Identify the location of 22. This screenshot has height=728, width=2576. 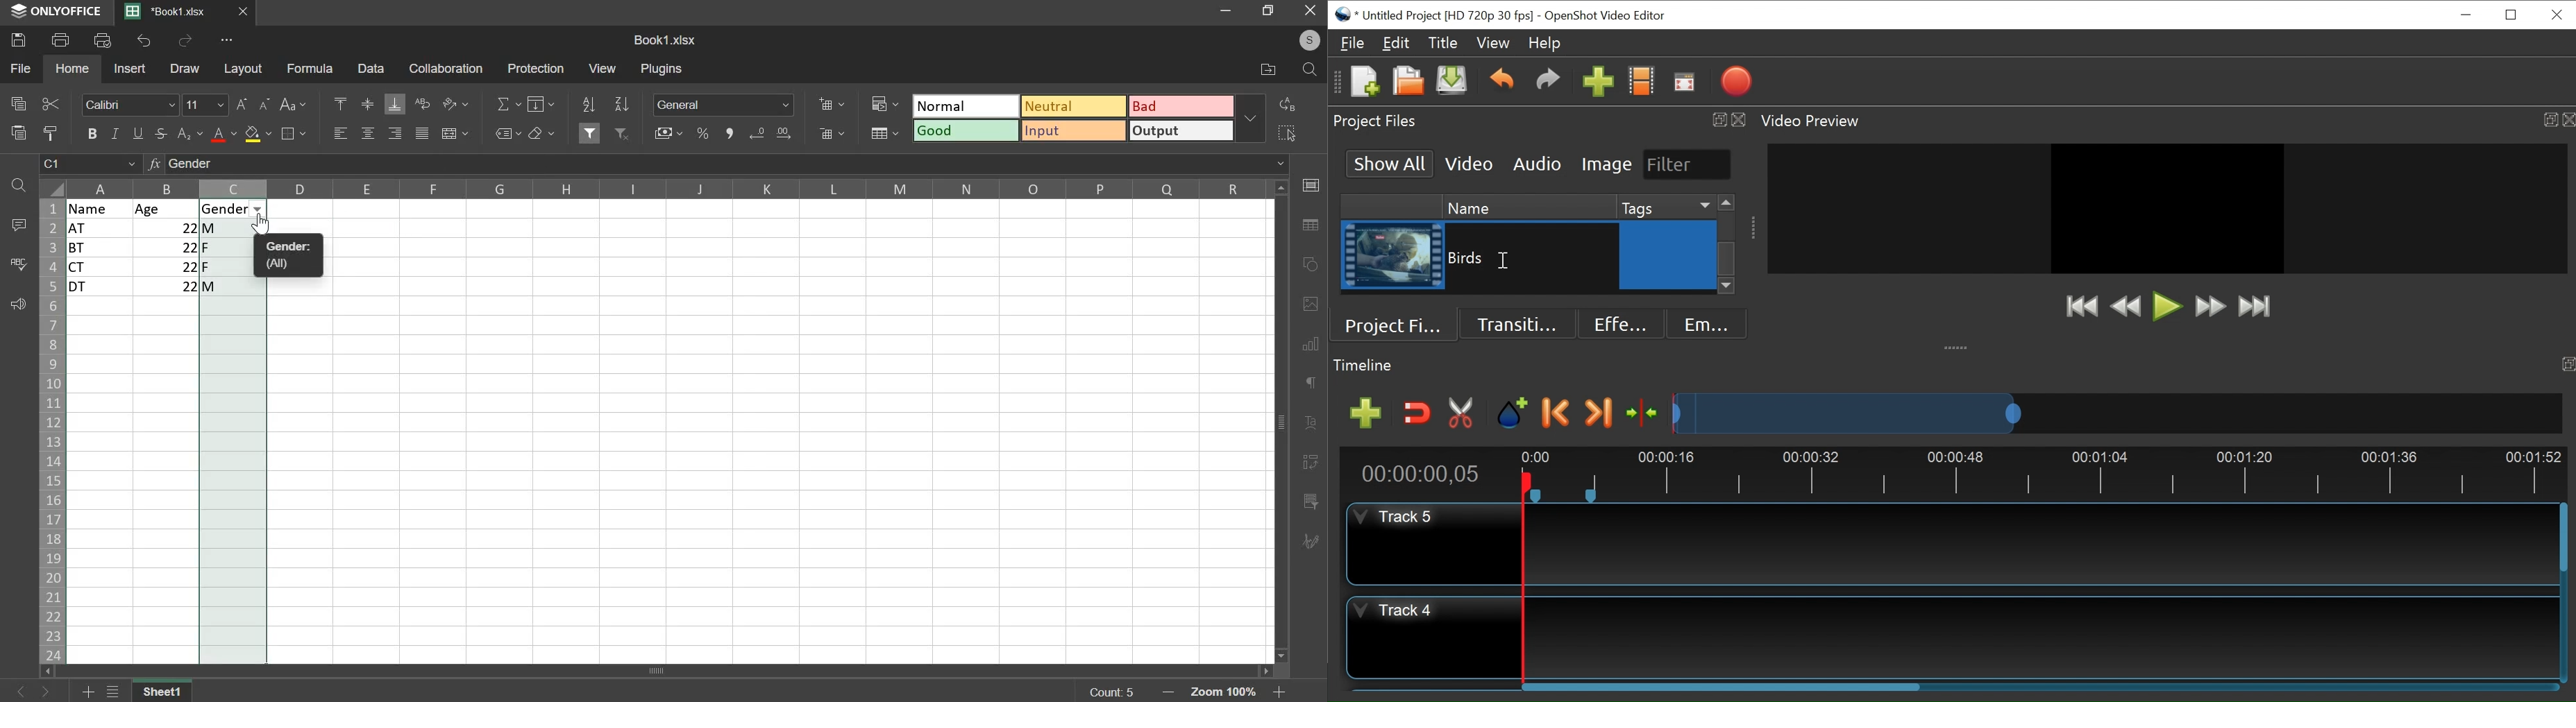
(167, 266).